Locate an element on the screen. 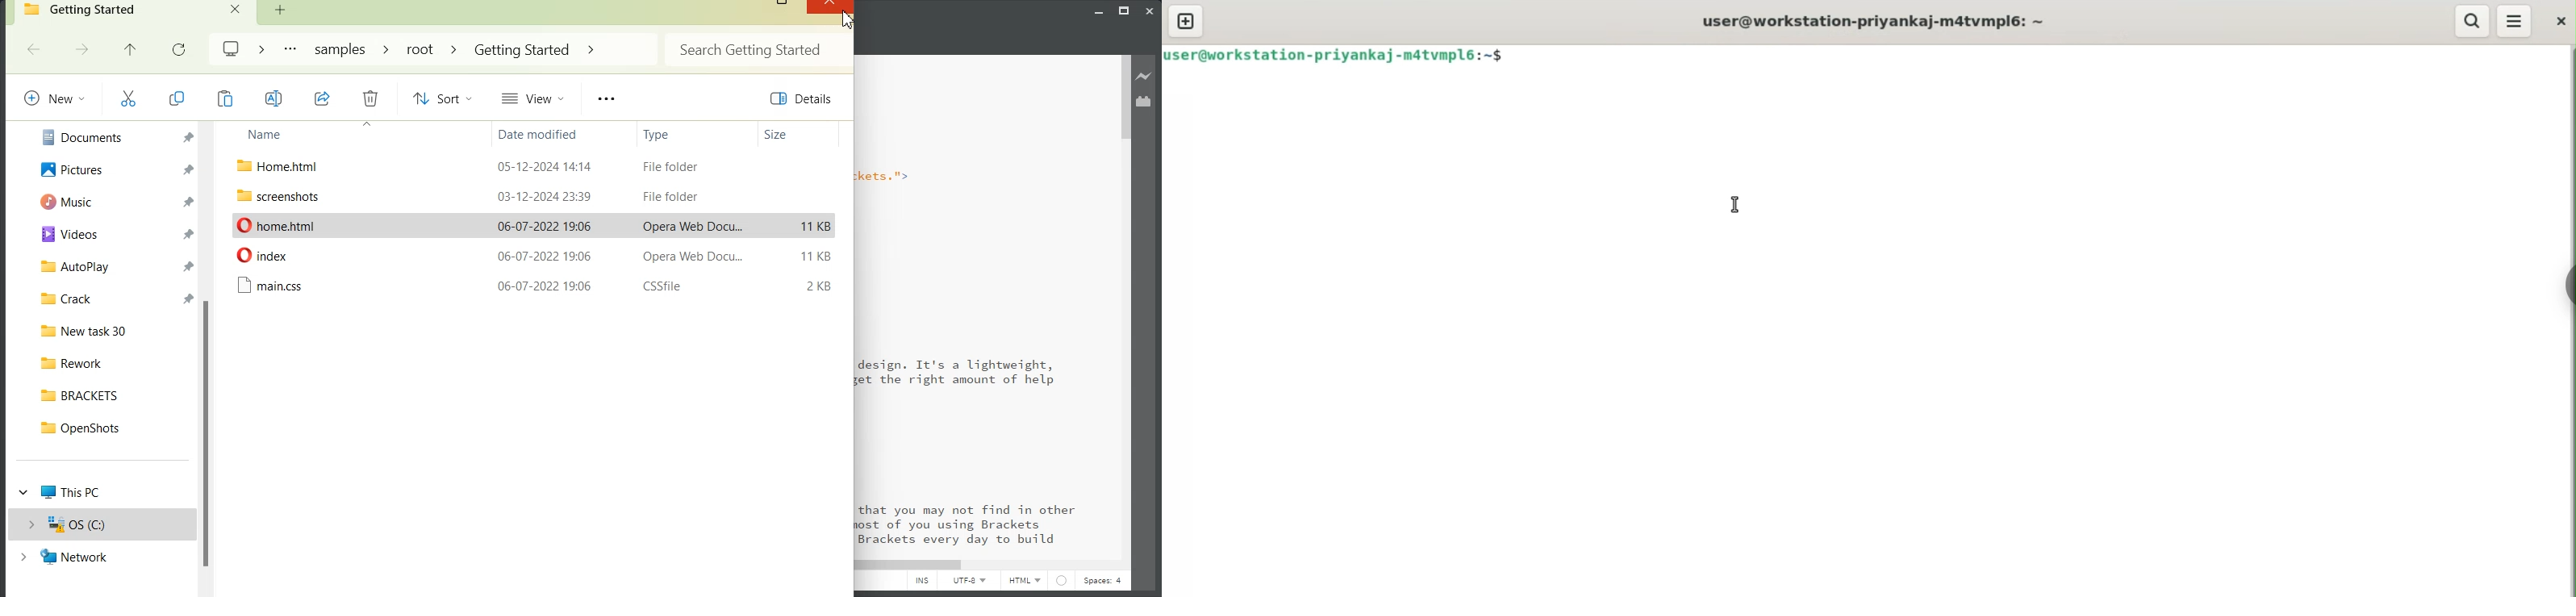 The image size is (2576, 616). More is located at coordinates (289, 49).